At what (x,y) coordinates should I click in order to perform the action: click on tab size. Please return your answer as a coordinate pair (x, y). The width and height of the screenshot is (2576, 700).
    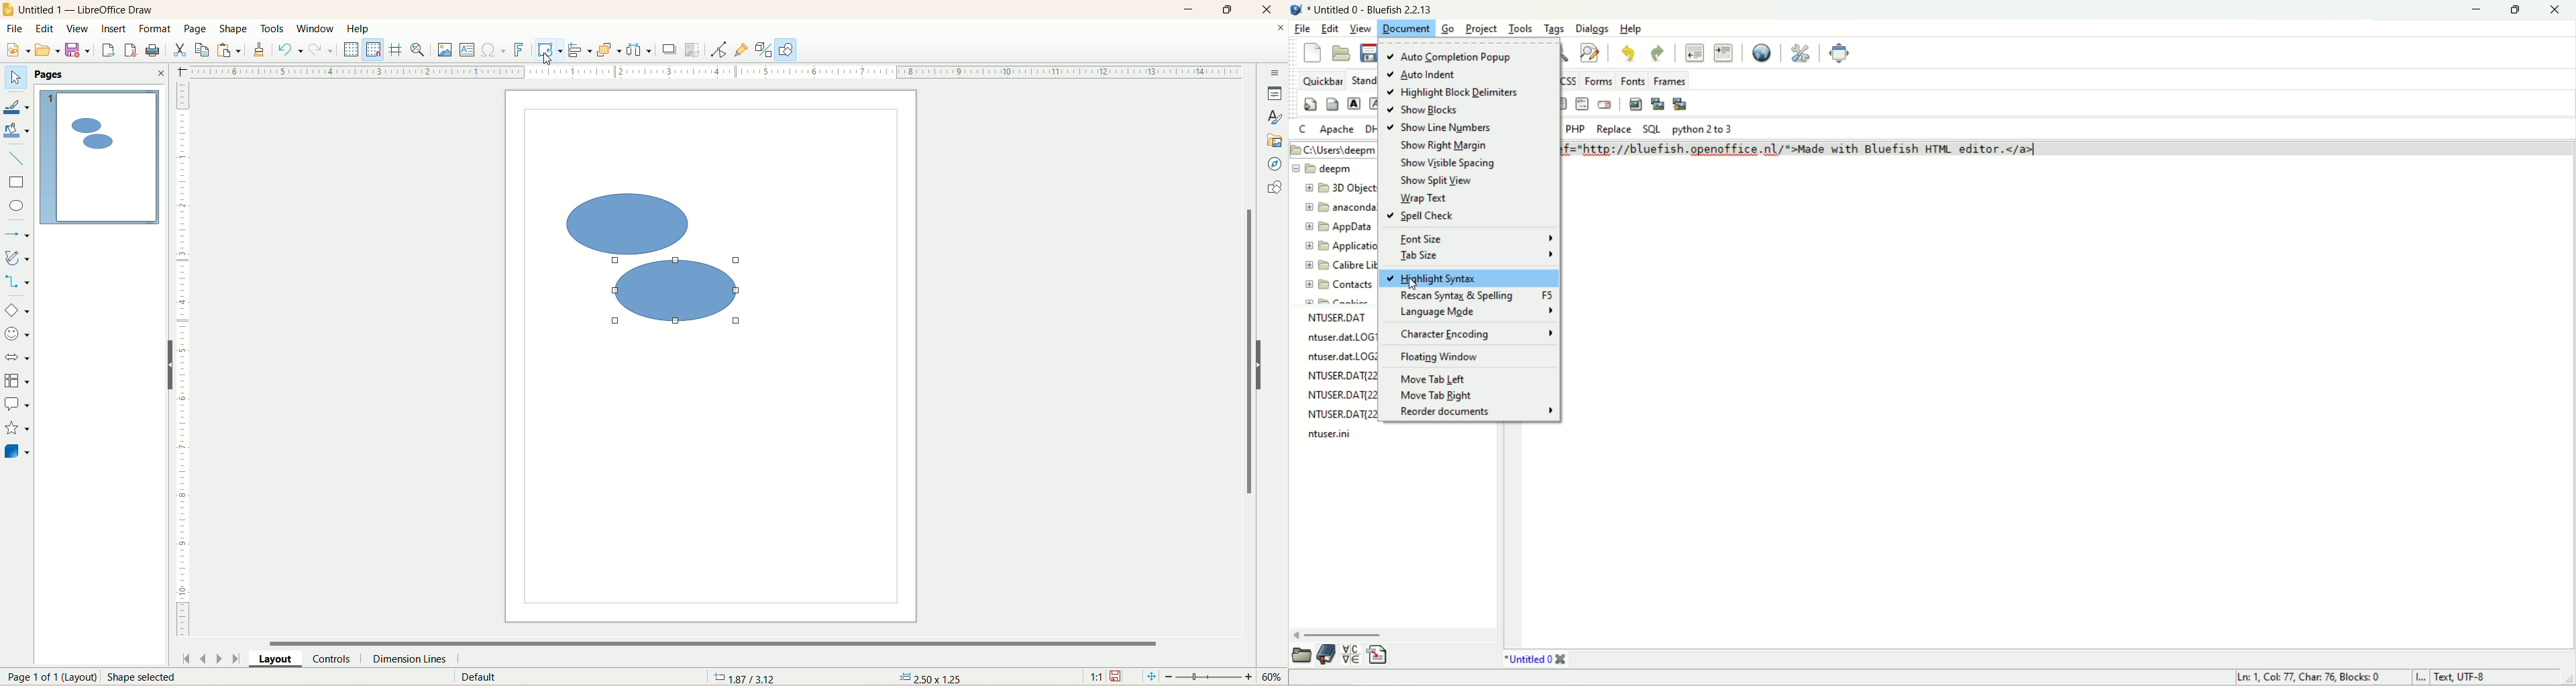
    Looking at the image, I should click on (1477, 254).